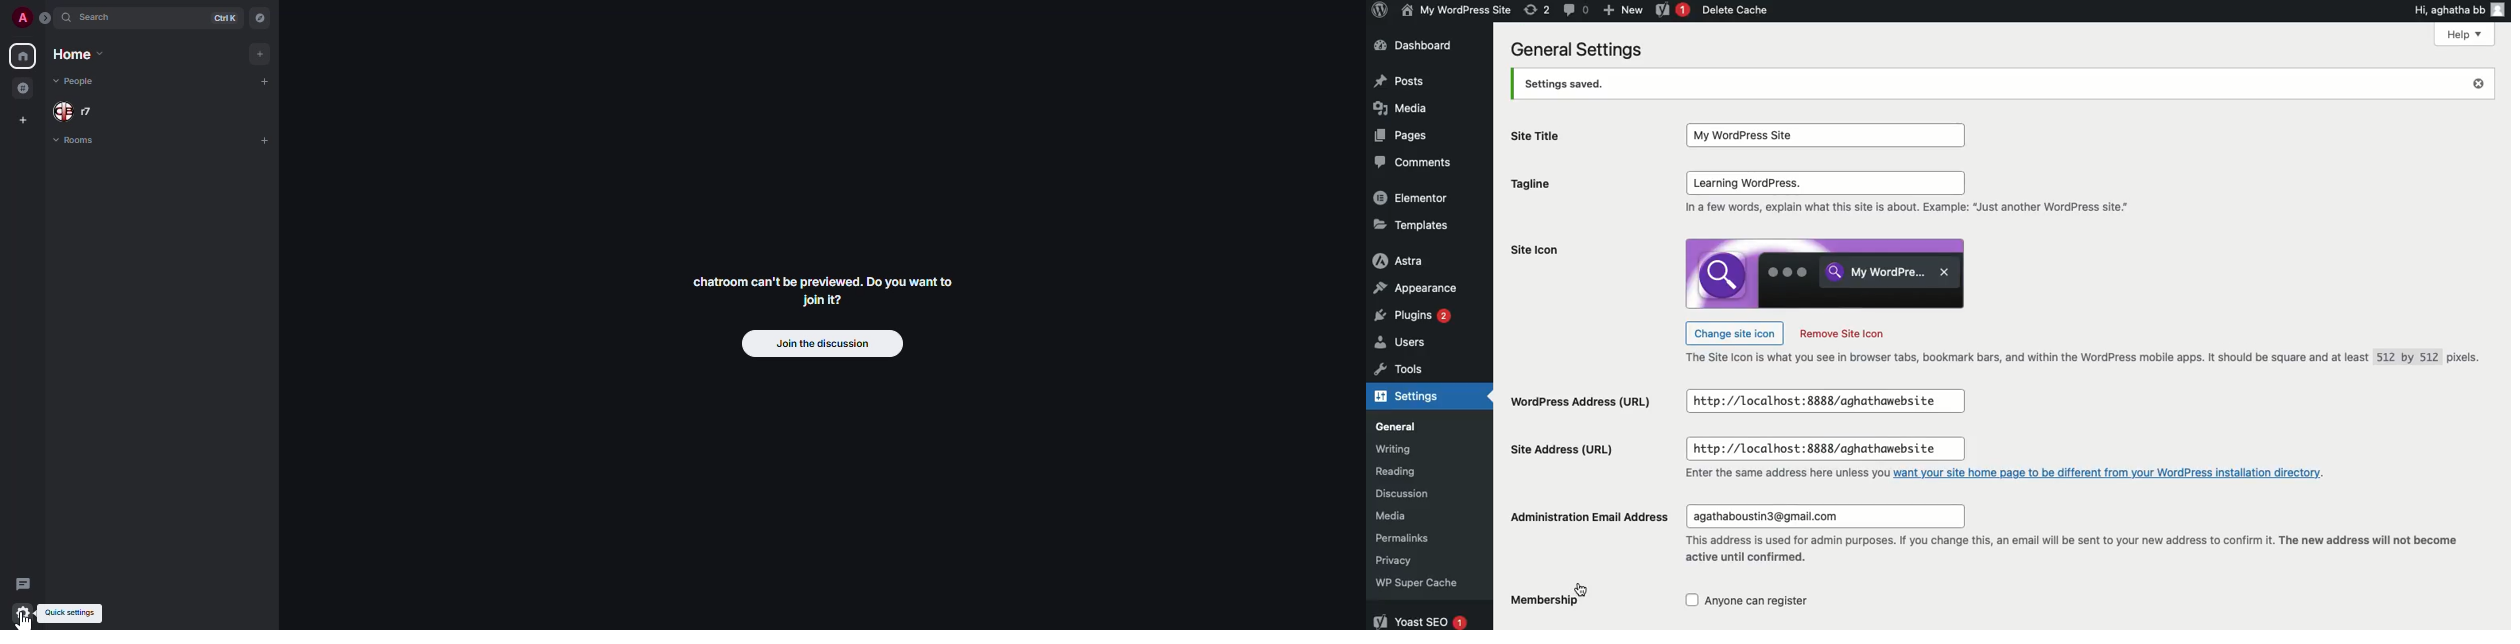 The image size is (2520, 644). Describe the element at coordinates (1824, 516) in the screenshot. I see `agathaboustin3@gmail.com` at that location.